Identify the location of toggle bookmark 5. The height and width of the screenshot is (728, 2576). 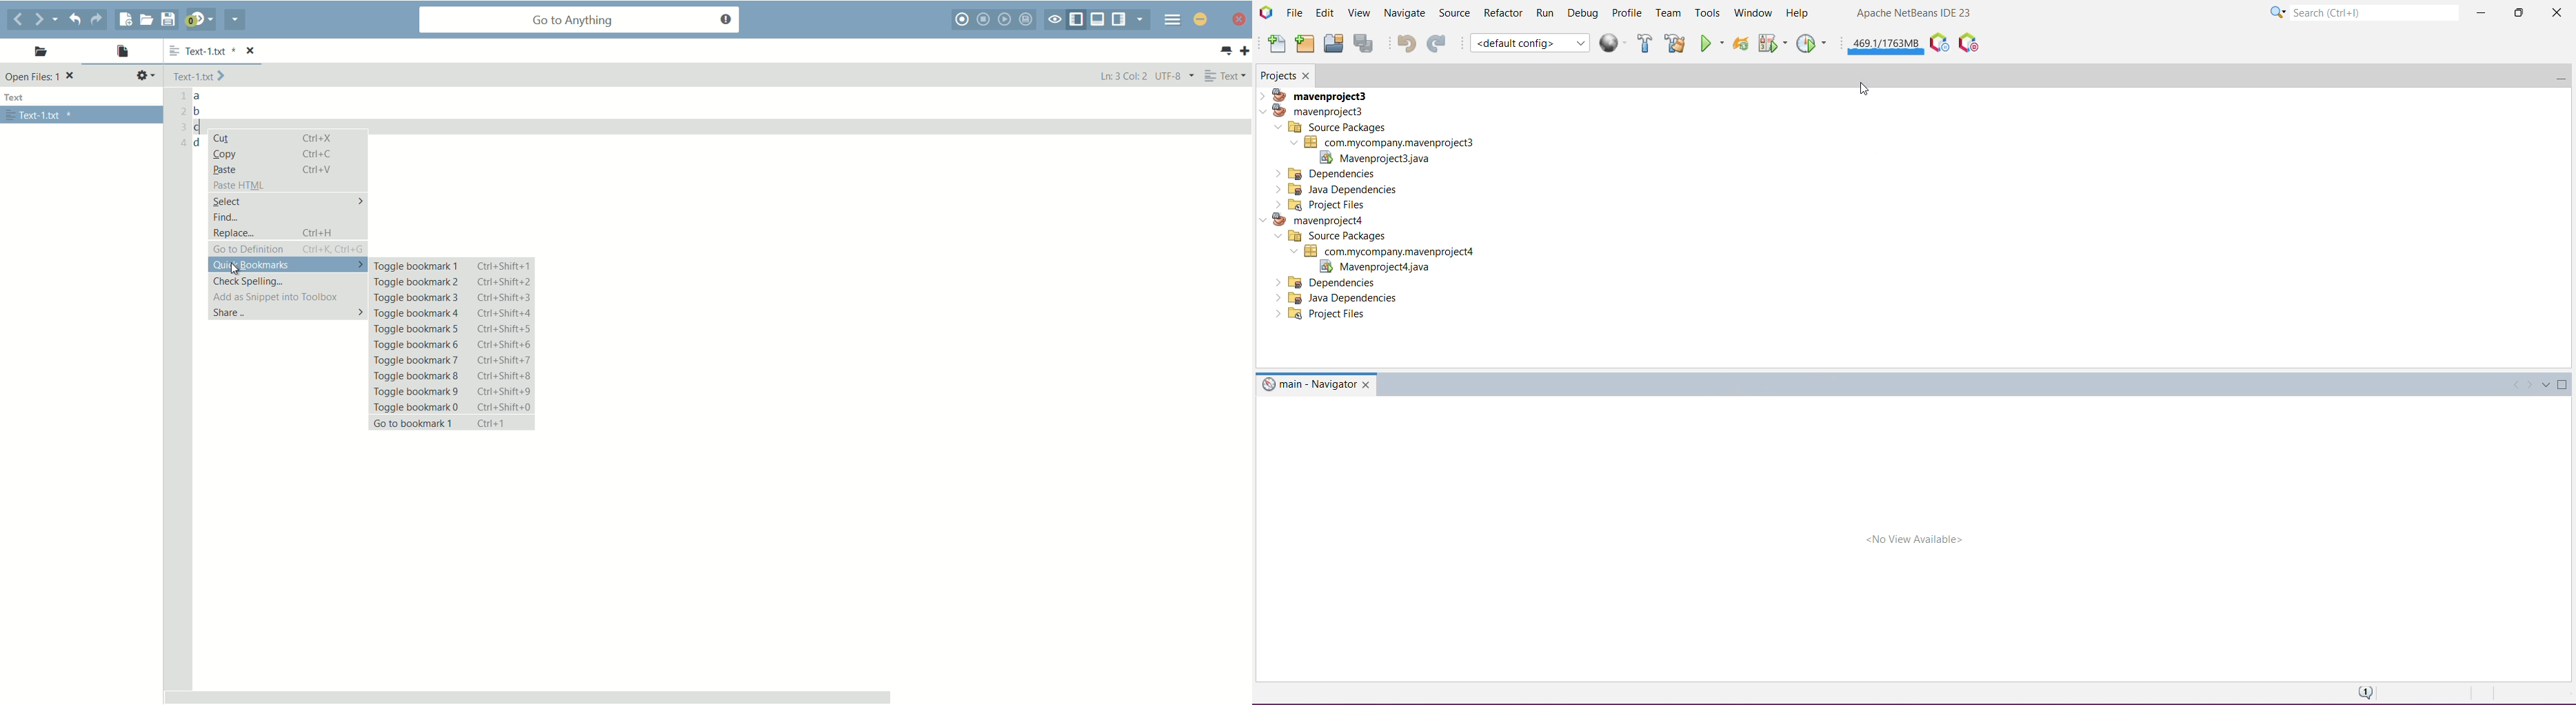
(453, 329).